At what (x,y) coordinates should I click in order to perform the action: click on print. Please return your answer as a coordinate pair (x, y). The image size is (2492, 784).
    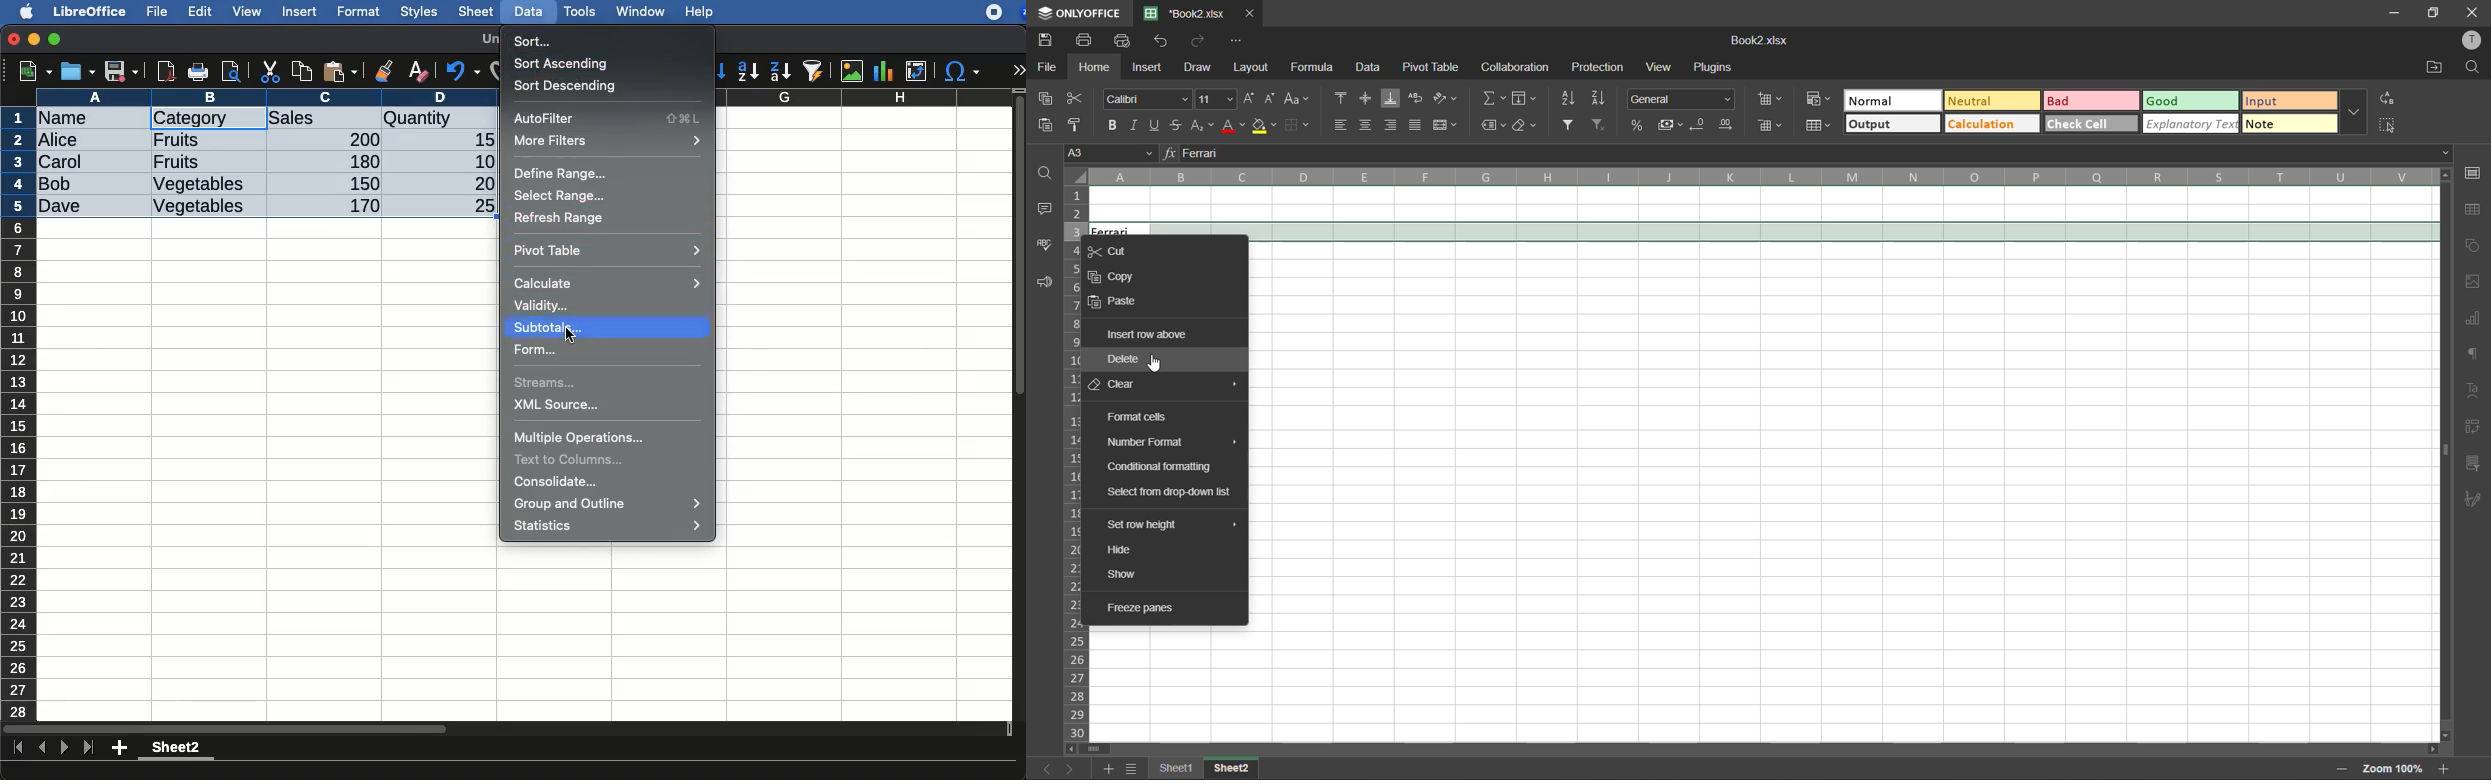
    Looking at the image, I should click on (198, 72).